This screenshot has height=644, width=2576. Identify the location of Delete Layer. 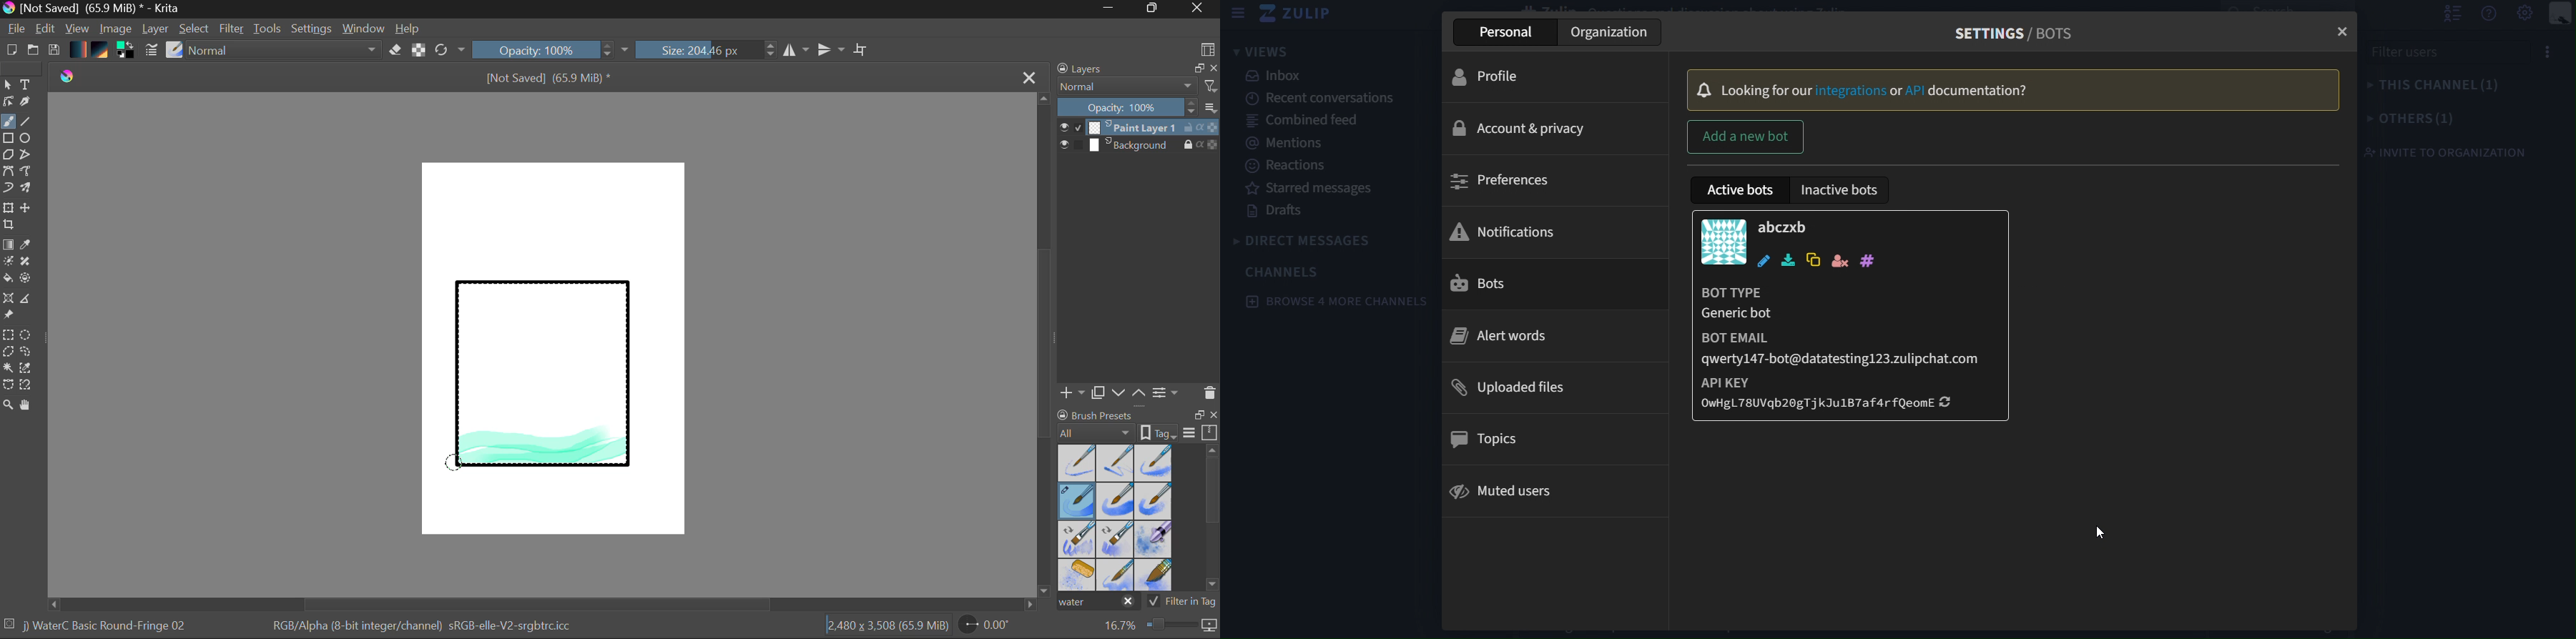
(1210, 393).